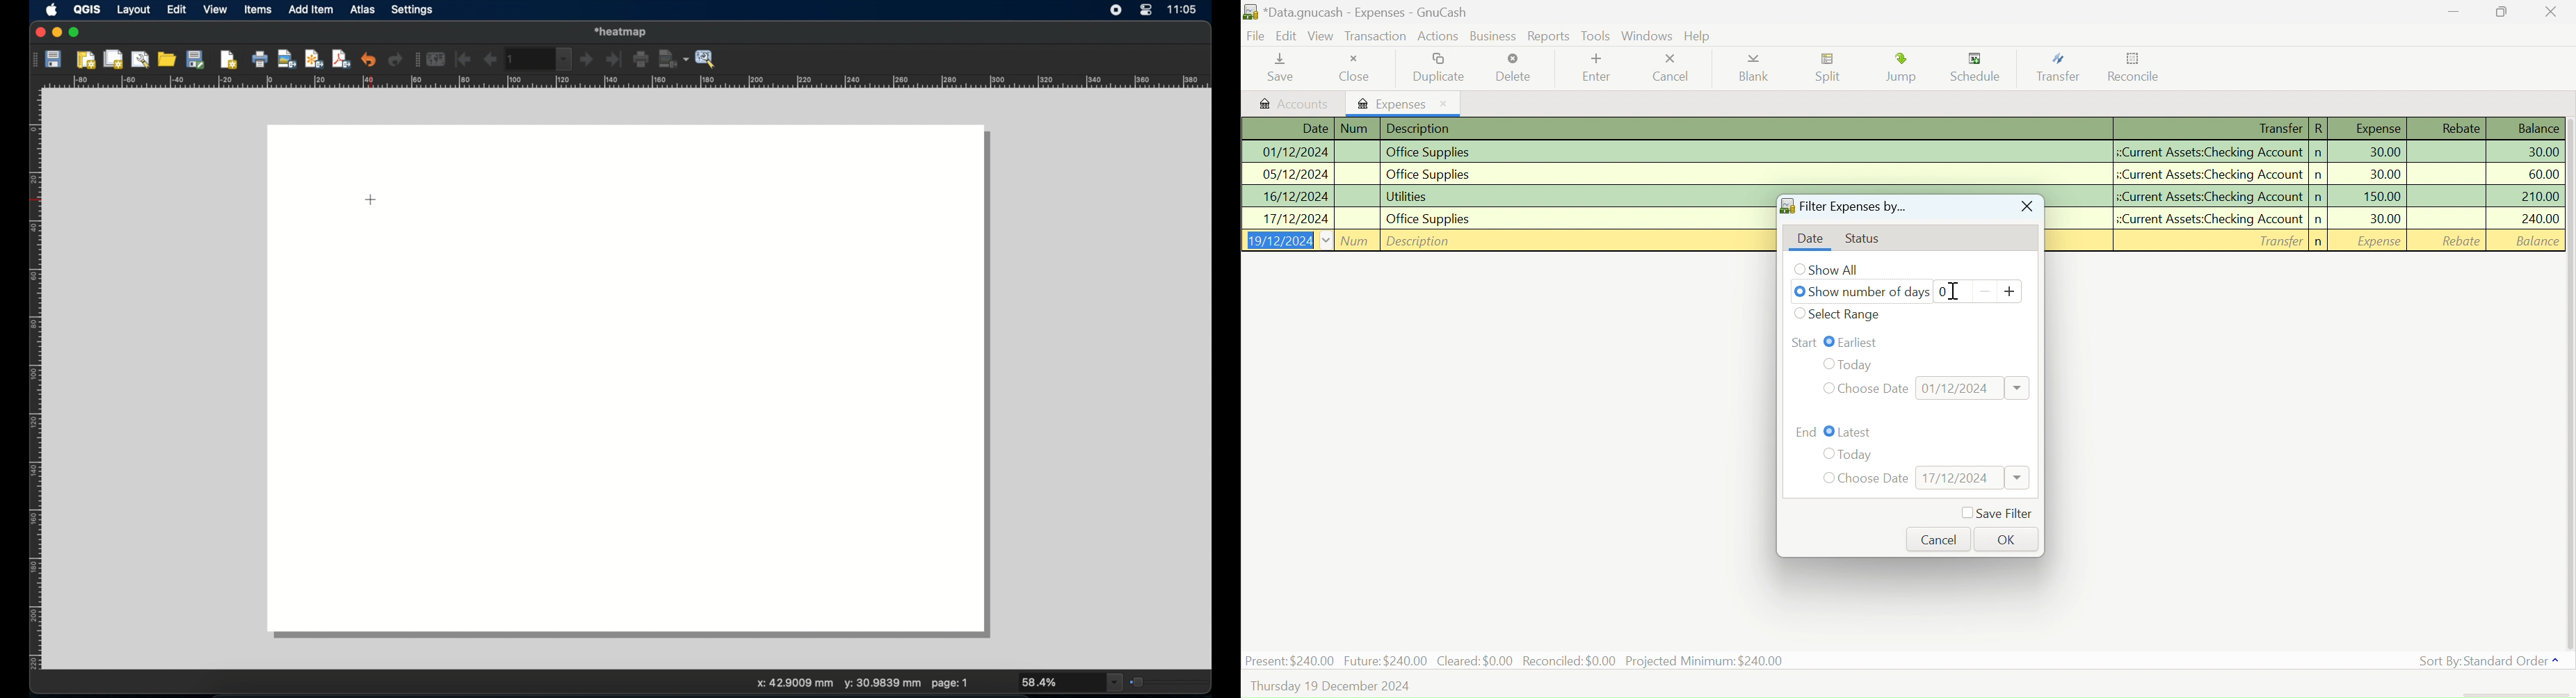 This screenshot has height=700, width=2576. Describe the element at coordinates (1875, 387) in the screenshot. I see `Choose Date` at that location.